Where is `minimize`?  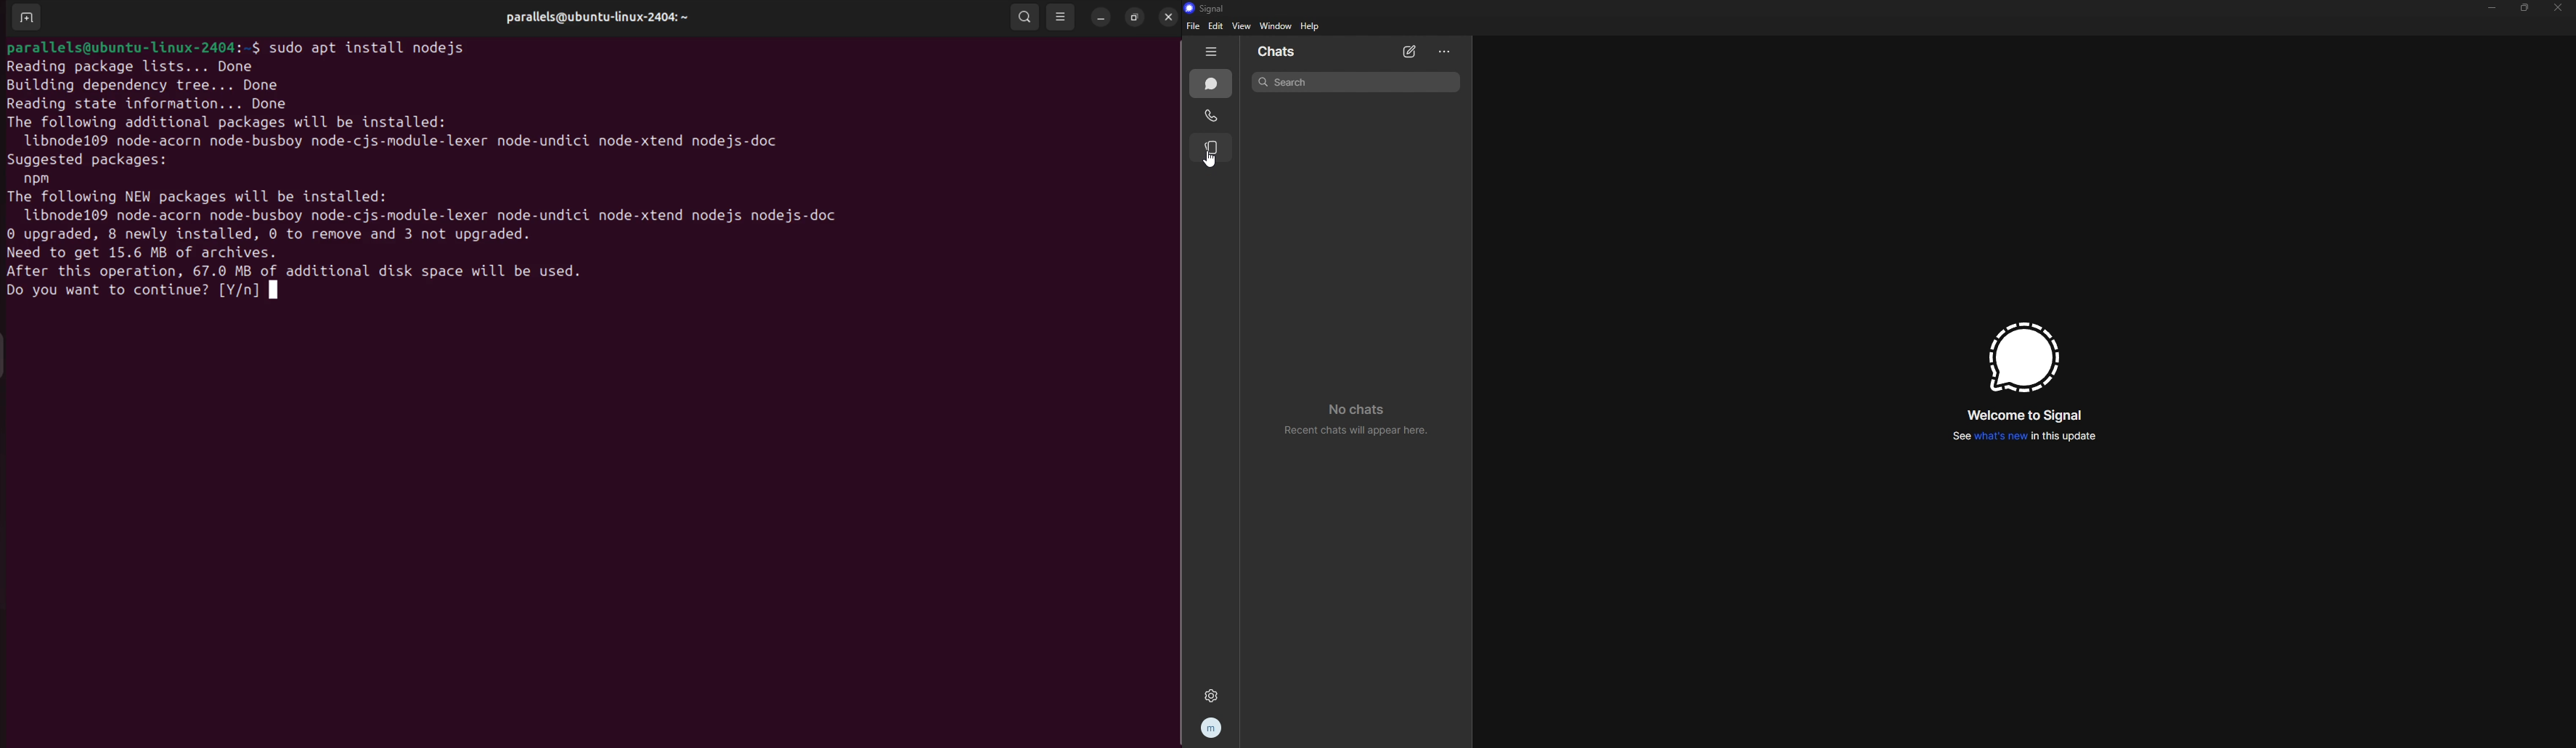 minimize is located at coordinates (2491, 7).